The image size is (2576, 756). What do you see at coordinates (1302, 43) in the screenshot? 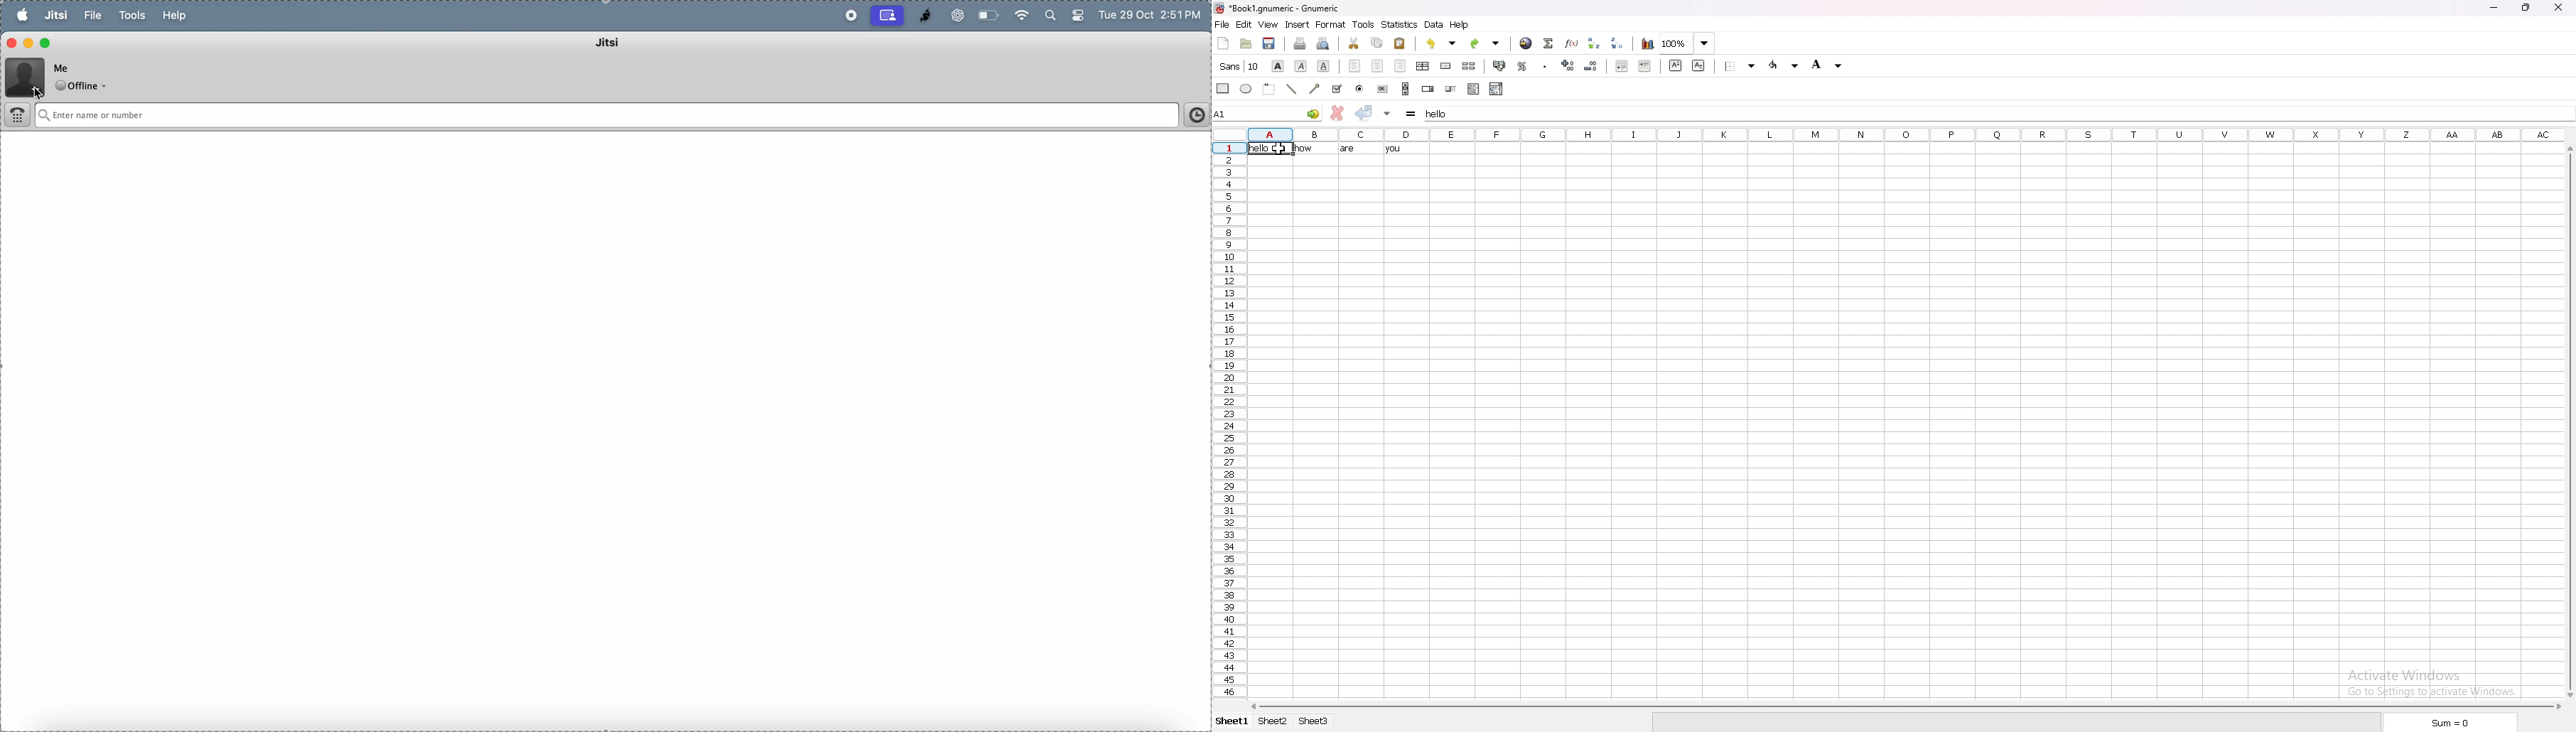
I see `print` at bounding box center [1302, 43].